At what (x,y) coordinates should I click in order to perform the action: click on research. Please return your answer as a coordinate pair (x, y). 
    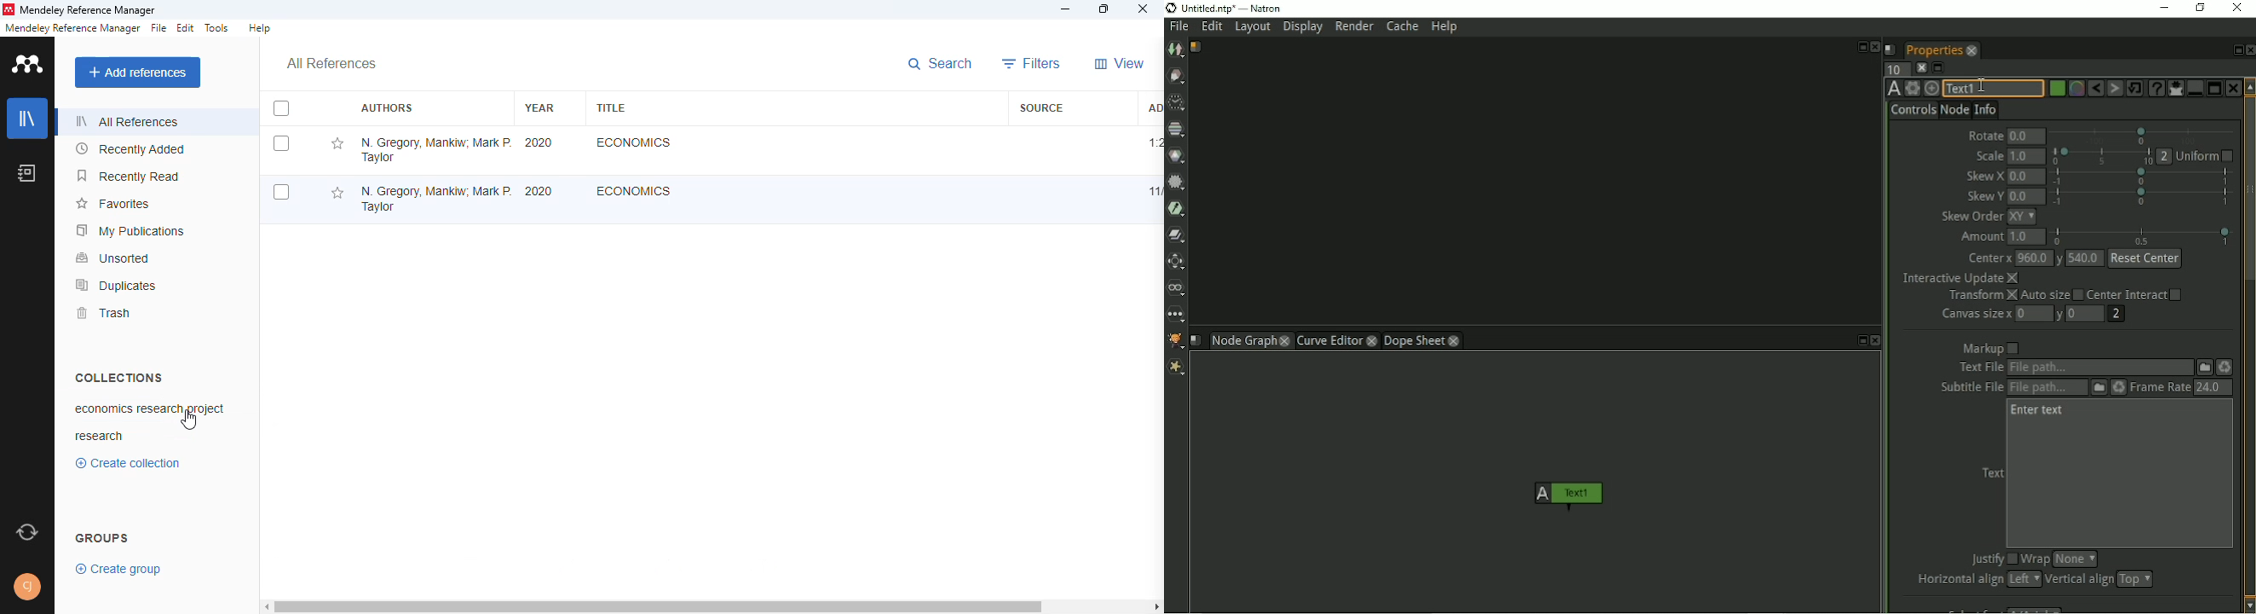
    Looking at the image, I should click on (100, 437).